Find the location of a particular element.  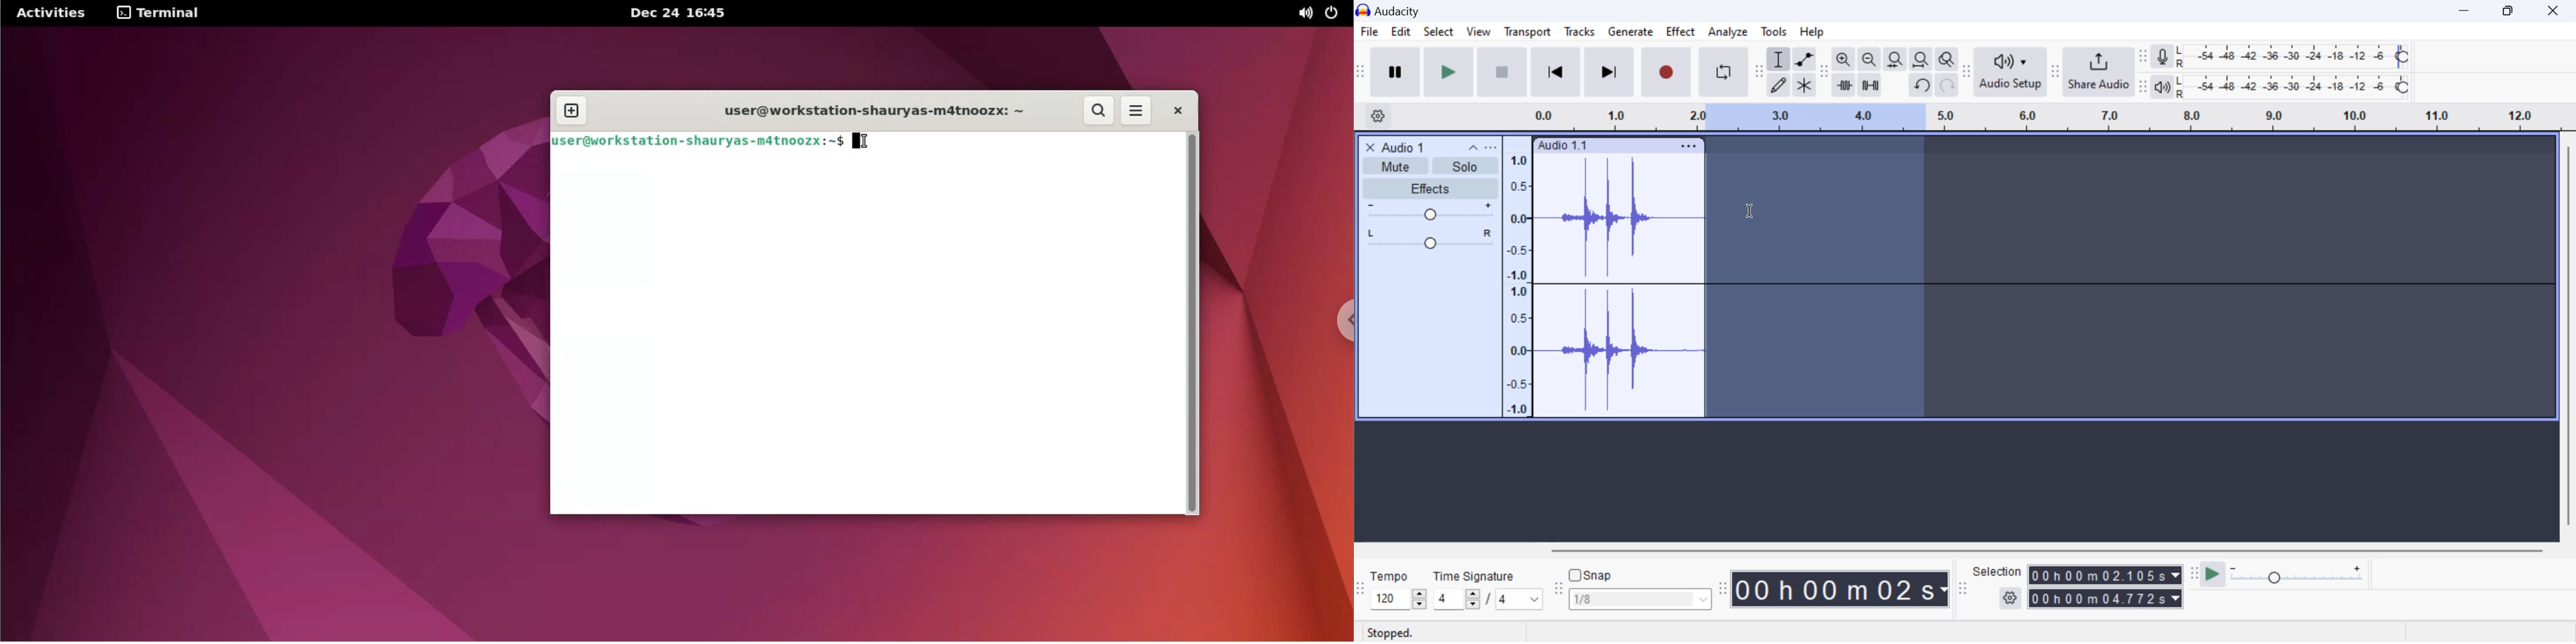

fit selection to width is located at coordinates (1894, 61).